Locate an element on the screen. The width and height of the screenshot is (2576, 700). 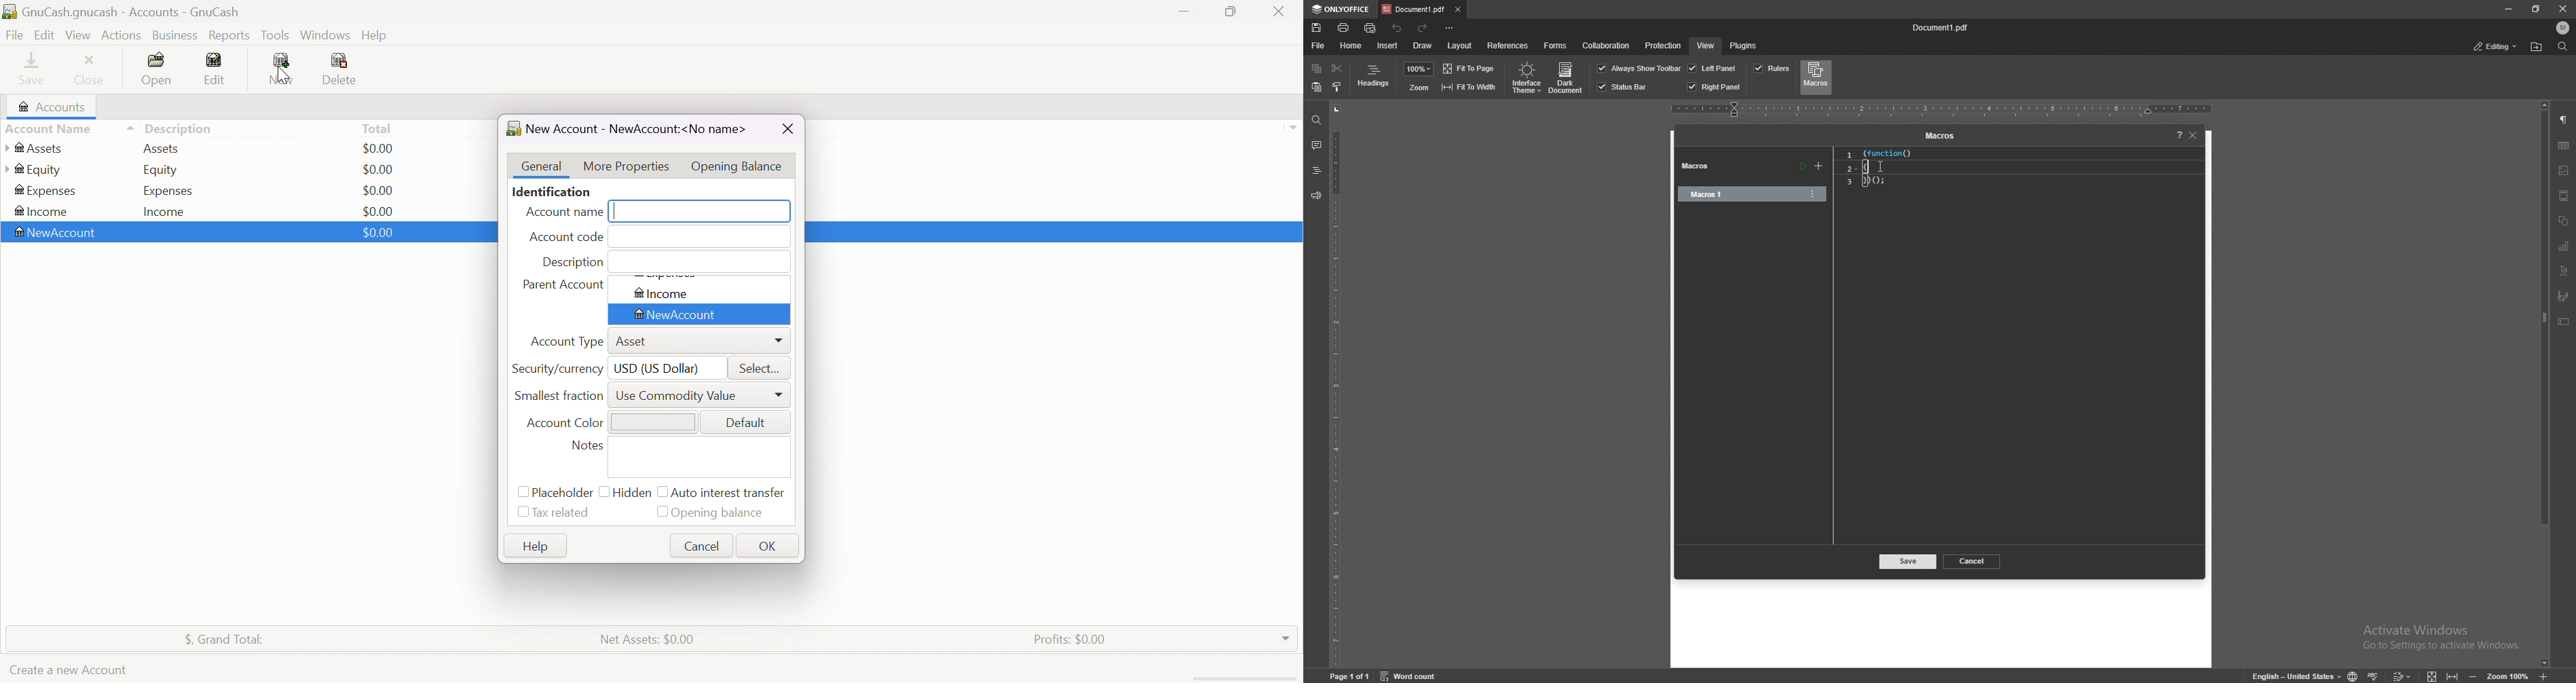
New Account is located at coordinates (56, 233).